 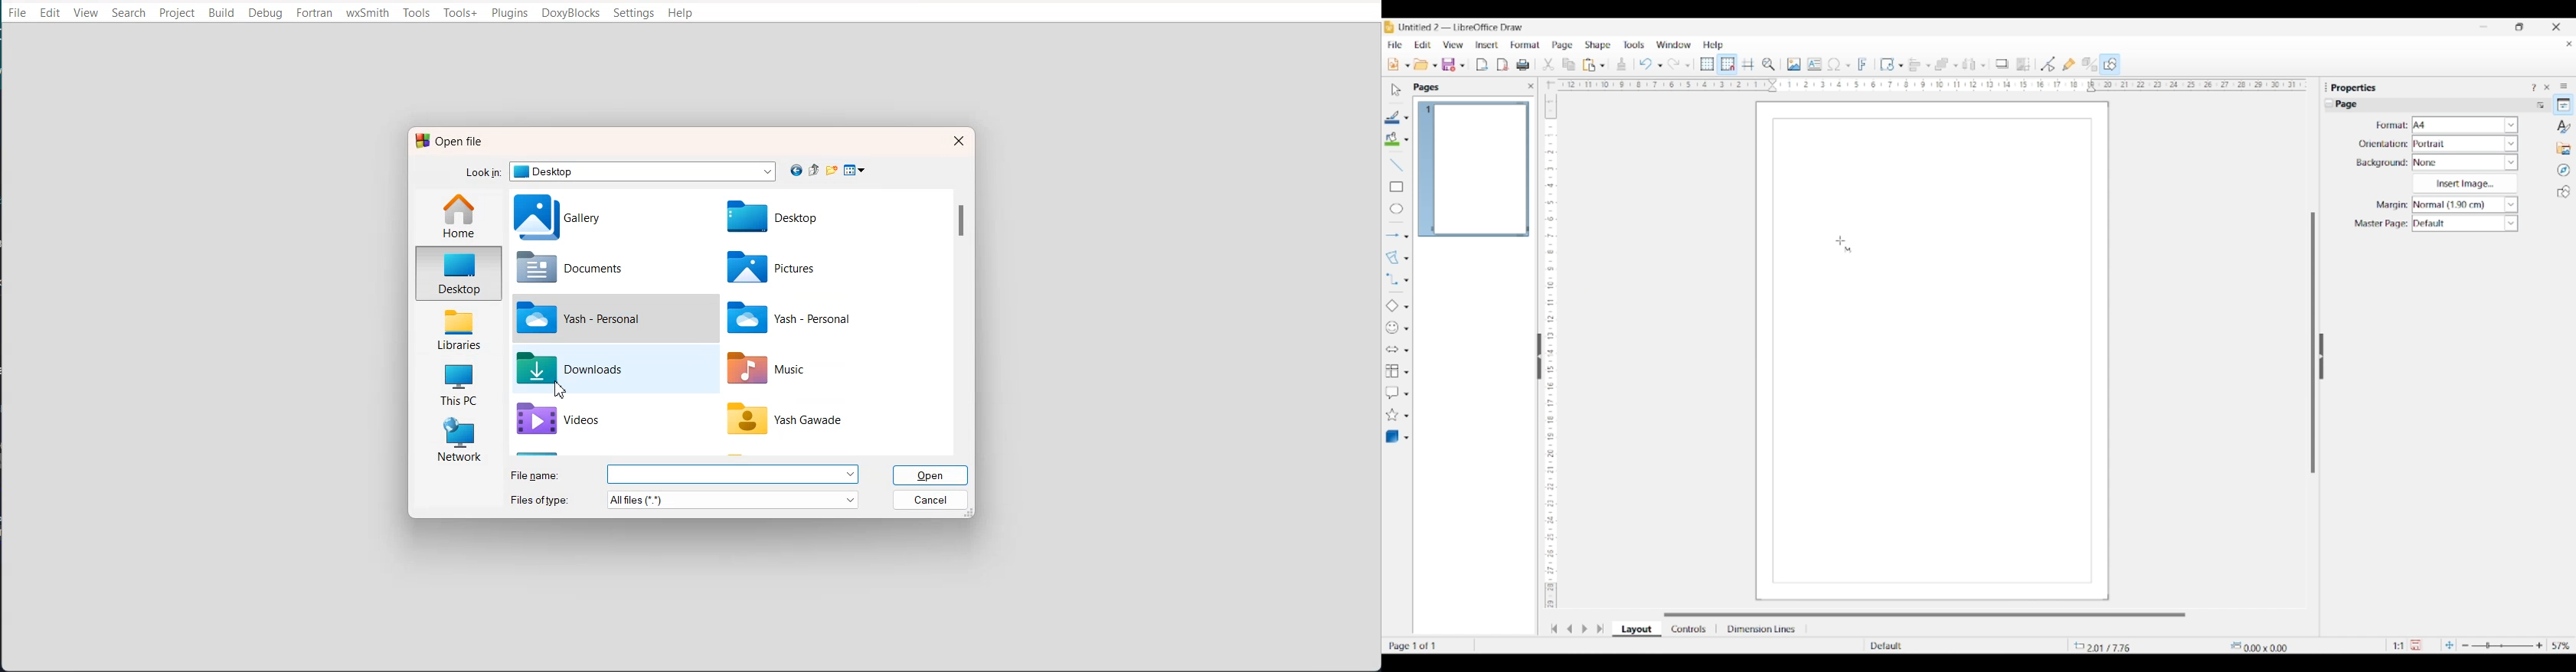 I want to click on Jump to the last slide, so click(x=1601, y=628).